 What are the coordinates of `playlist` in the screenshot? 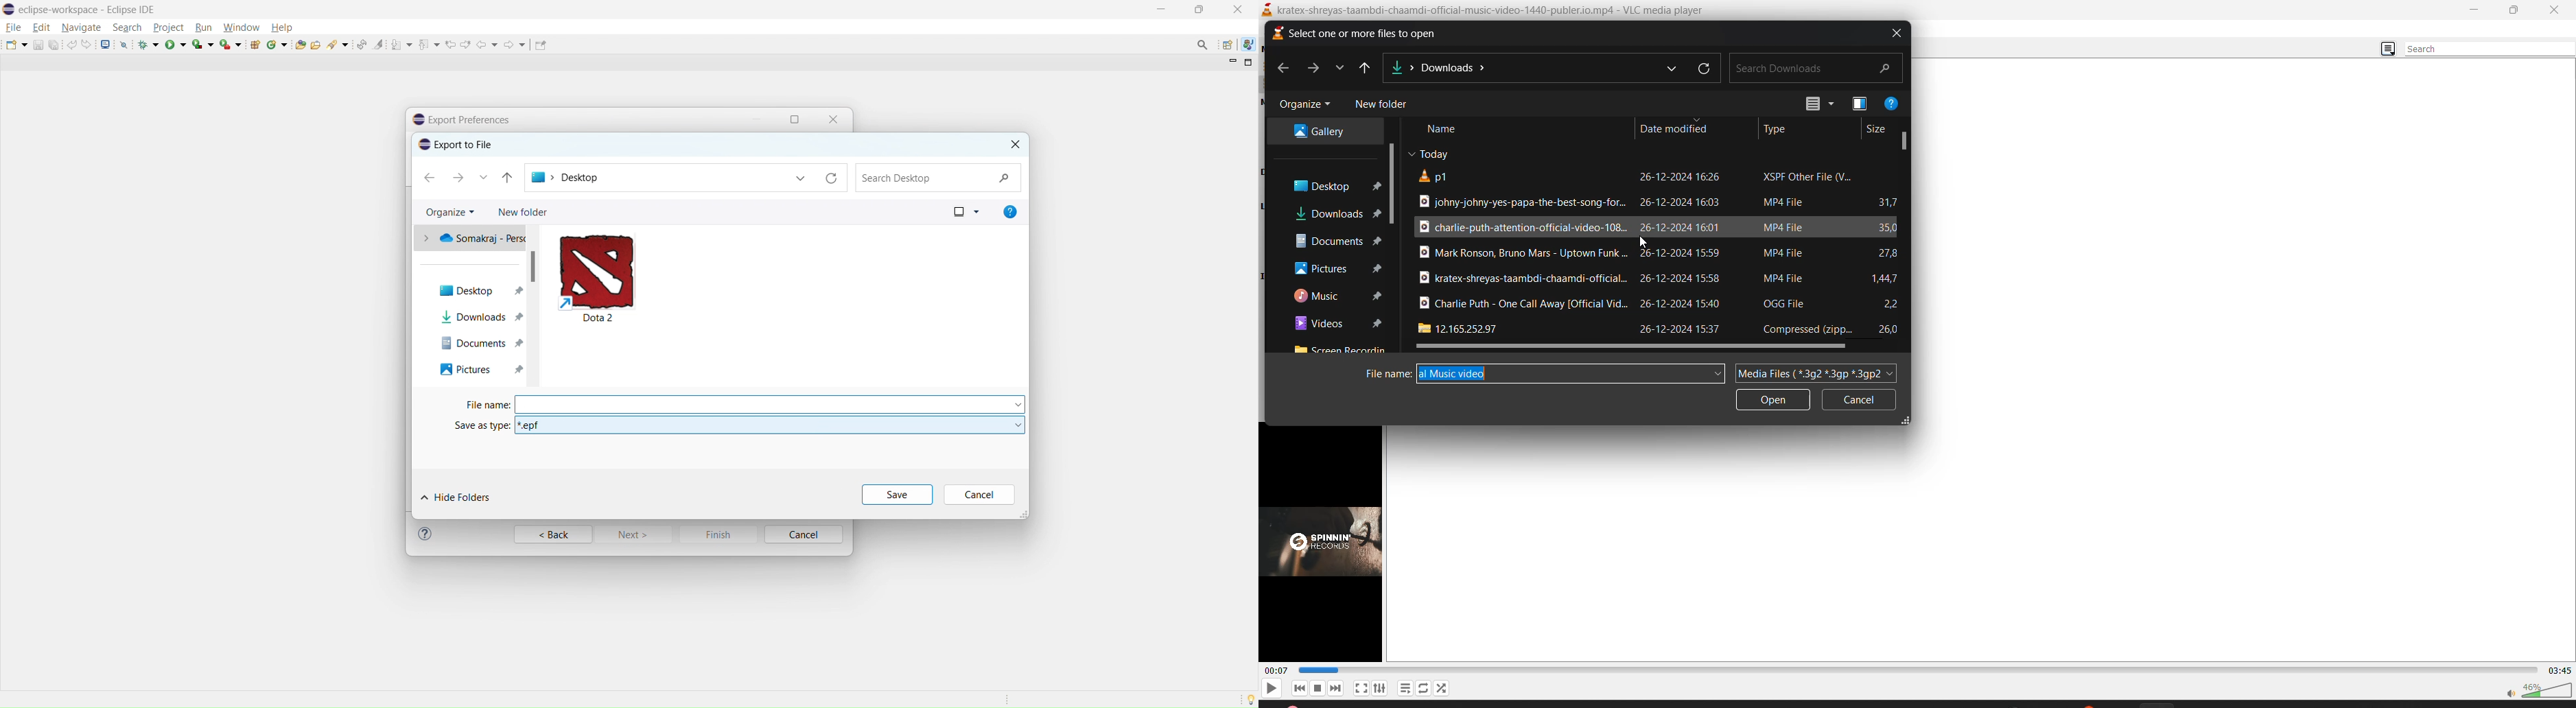 It's located at (1403, 690).